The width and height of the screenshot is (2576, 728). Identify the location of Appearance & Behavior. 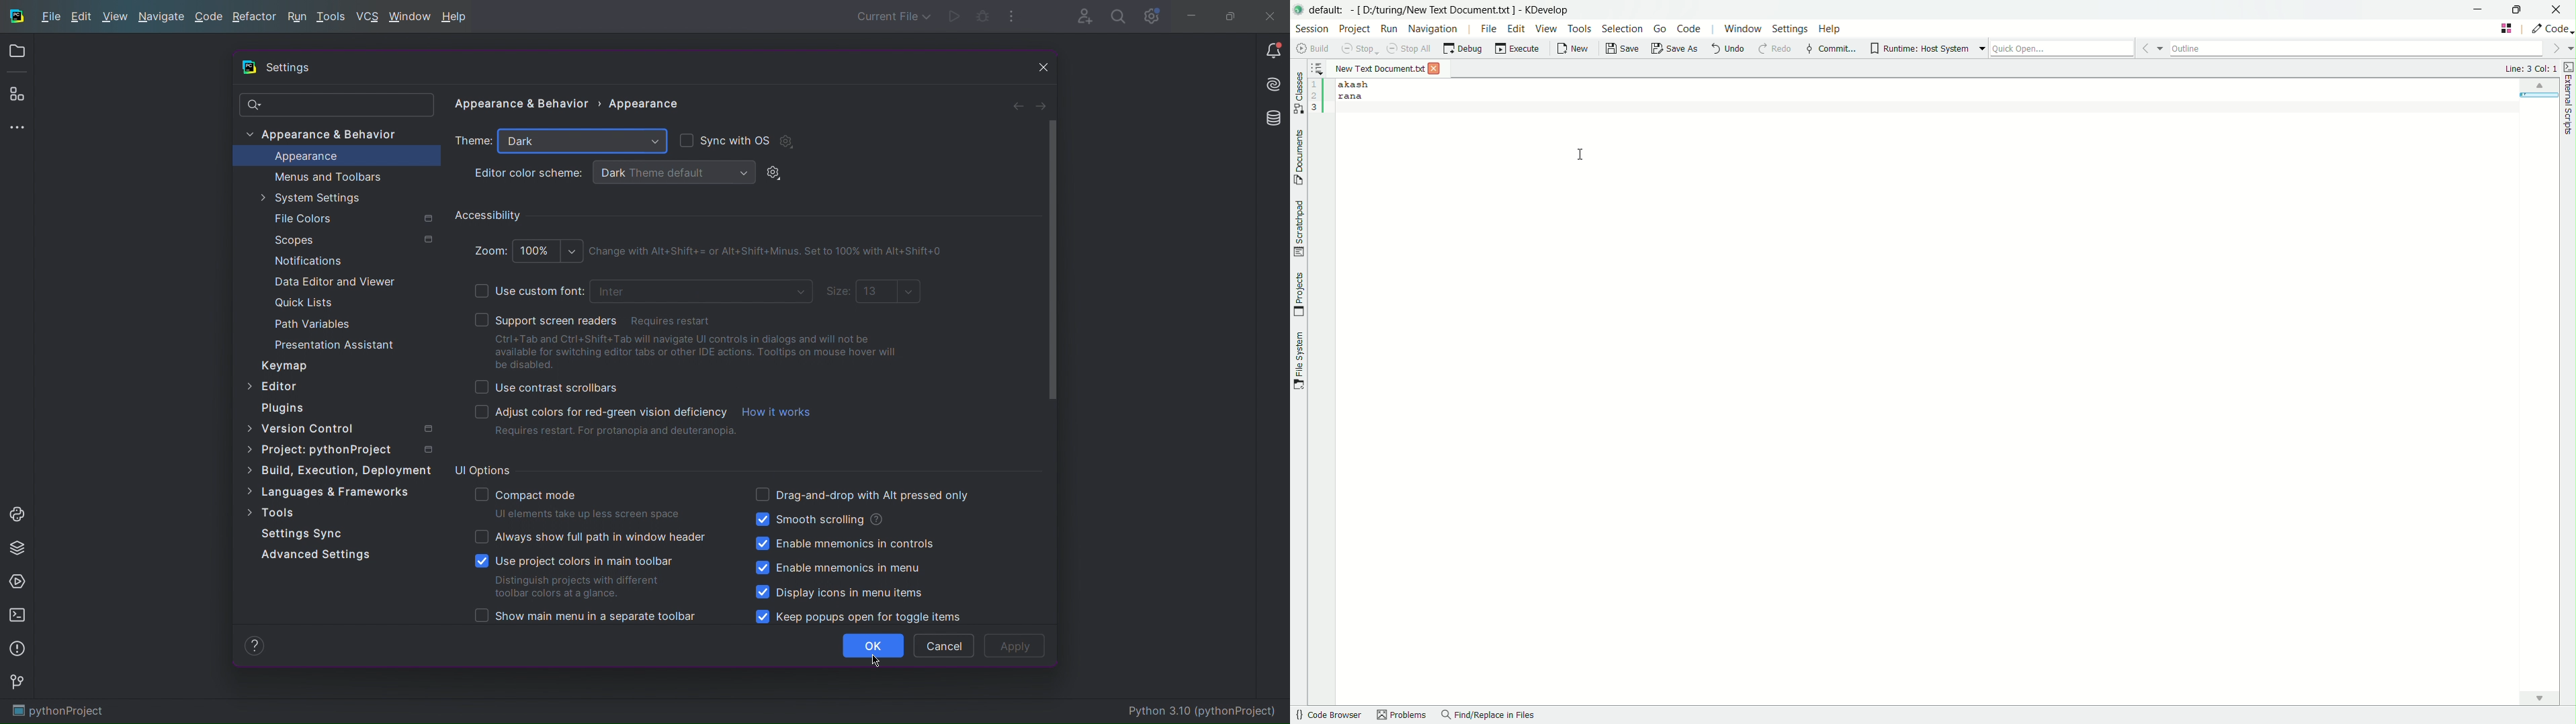
(327, 135).